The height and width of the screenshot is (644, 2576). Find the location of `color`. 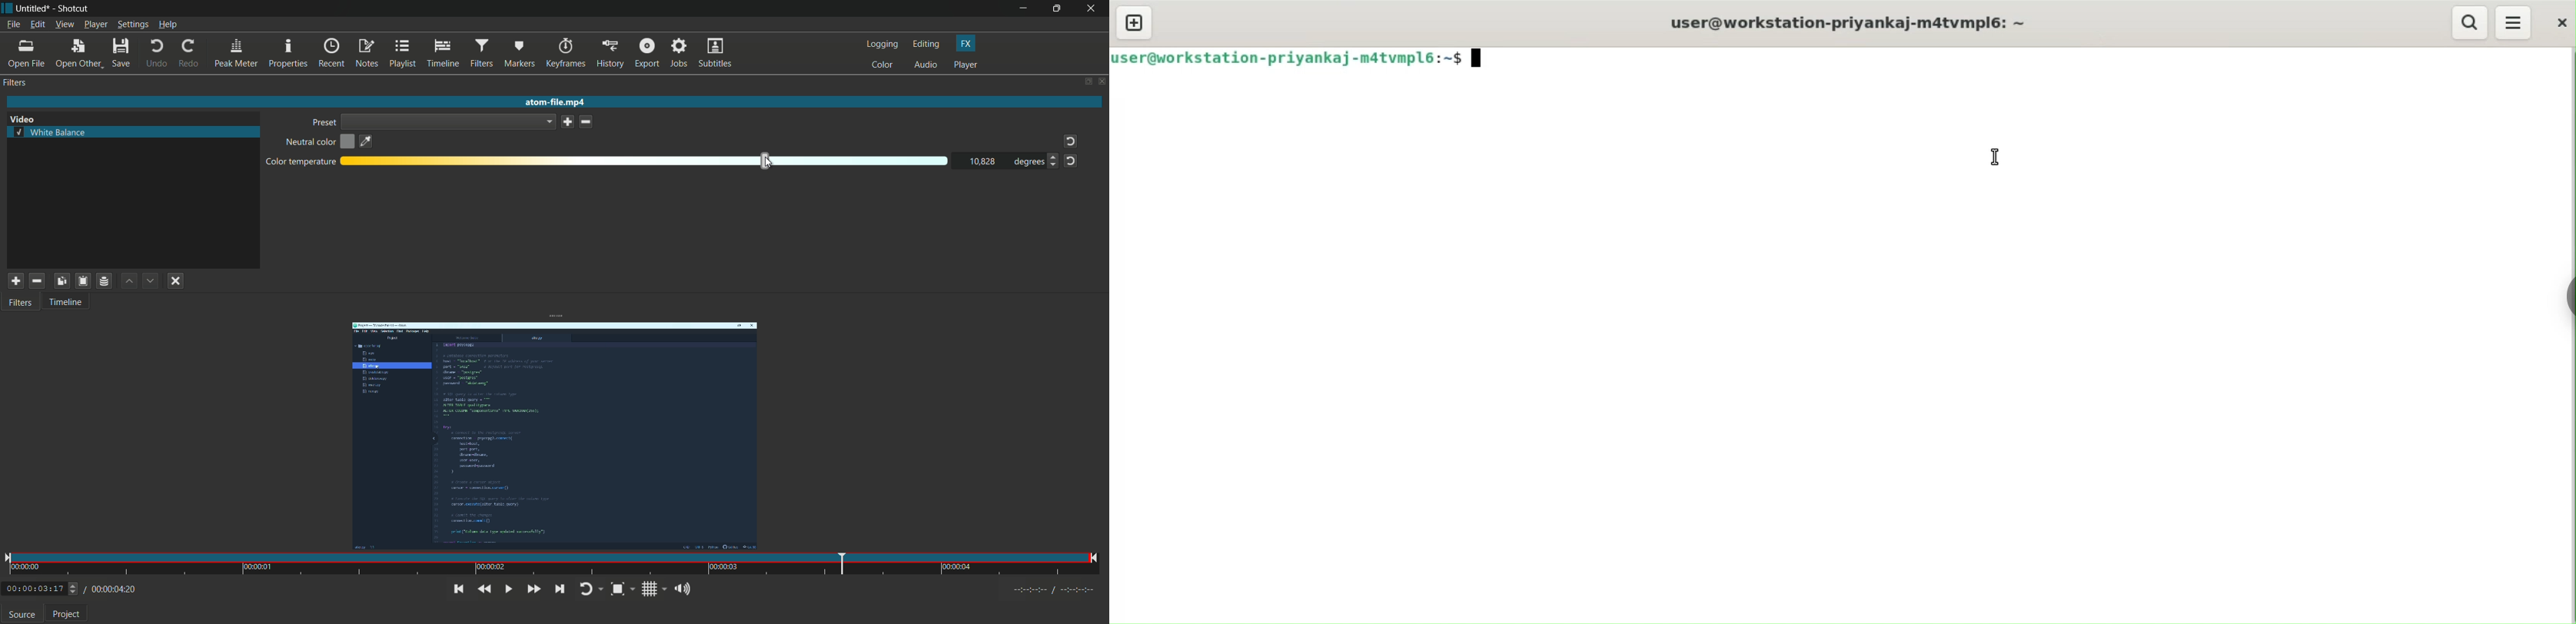

color is located at coordinates (883, 65).